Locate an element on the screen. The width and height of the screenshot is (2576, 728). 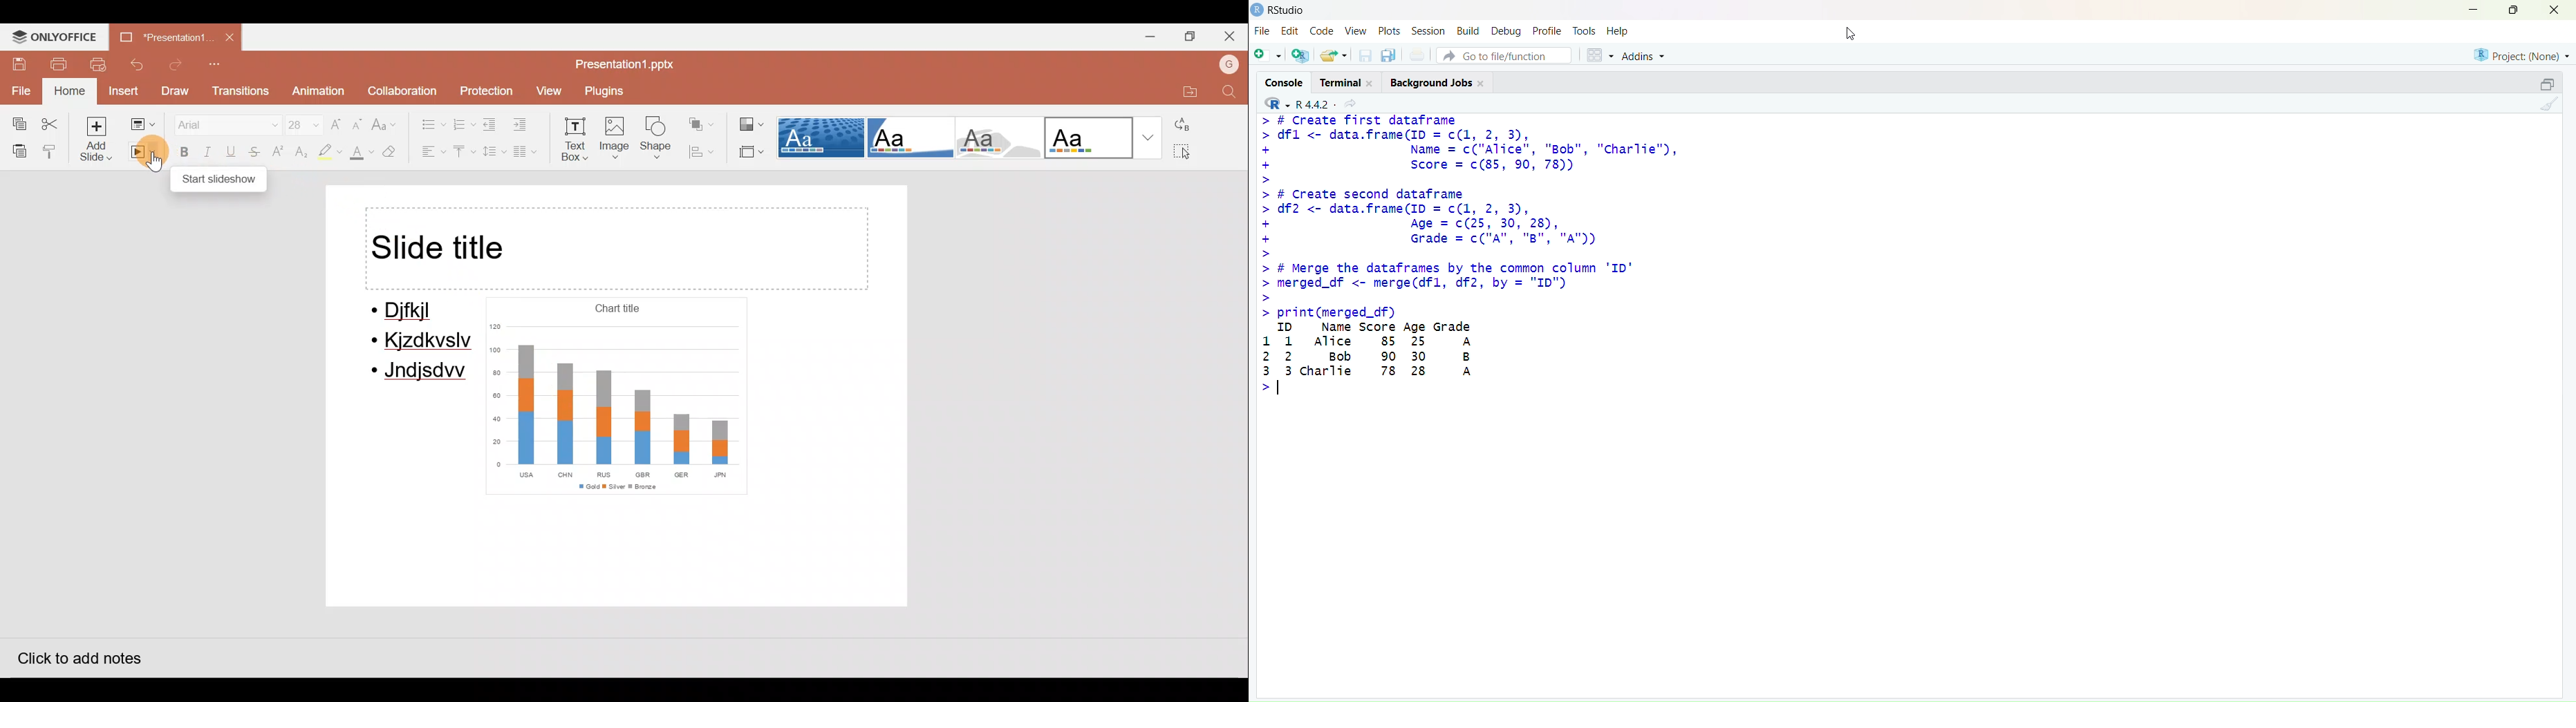
save all open document is located at coordinates (1390, 56).